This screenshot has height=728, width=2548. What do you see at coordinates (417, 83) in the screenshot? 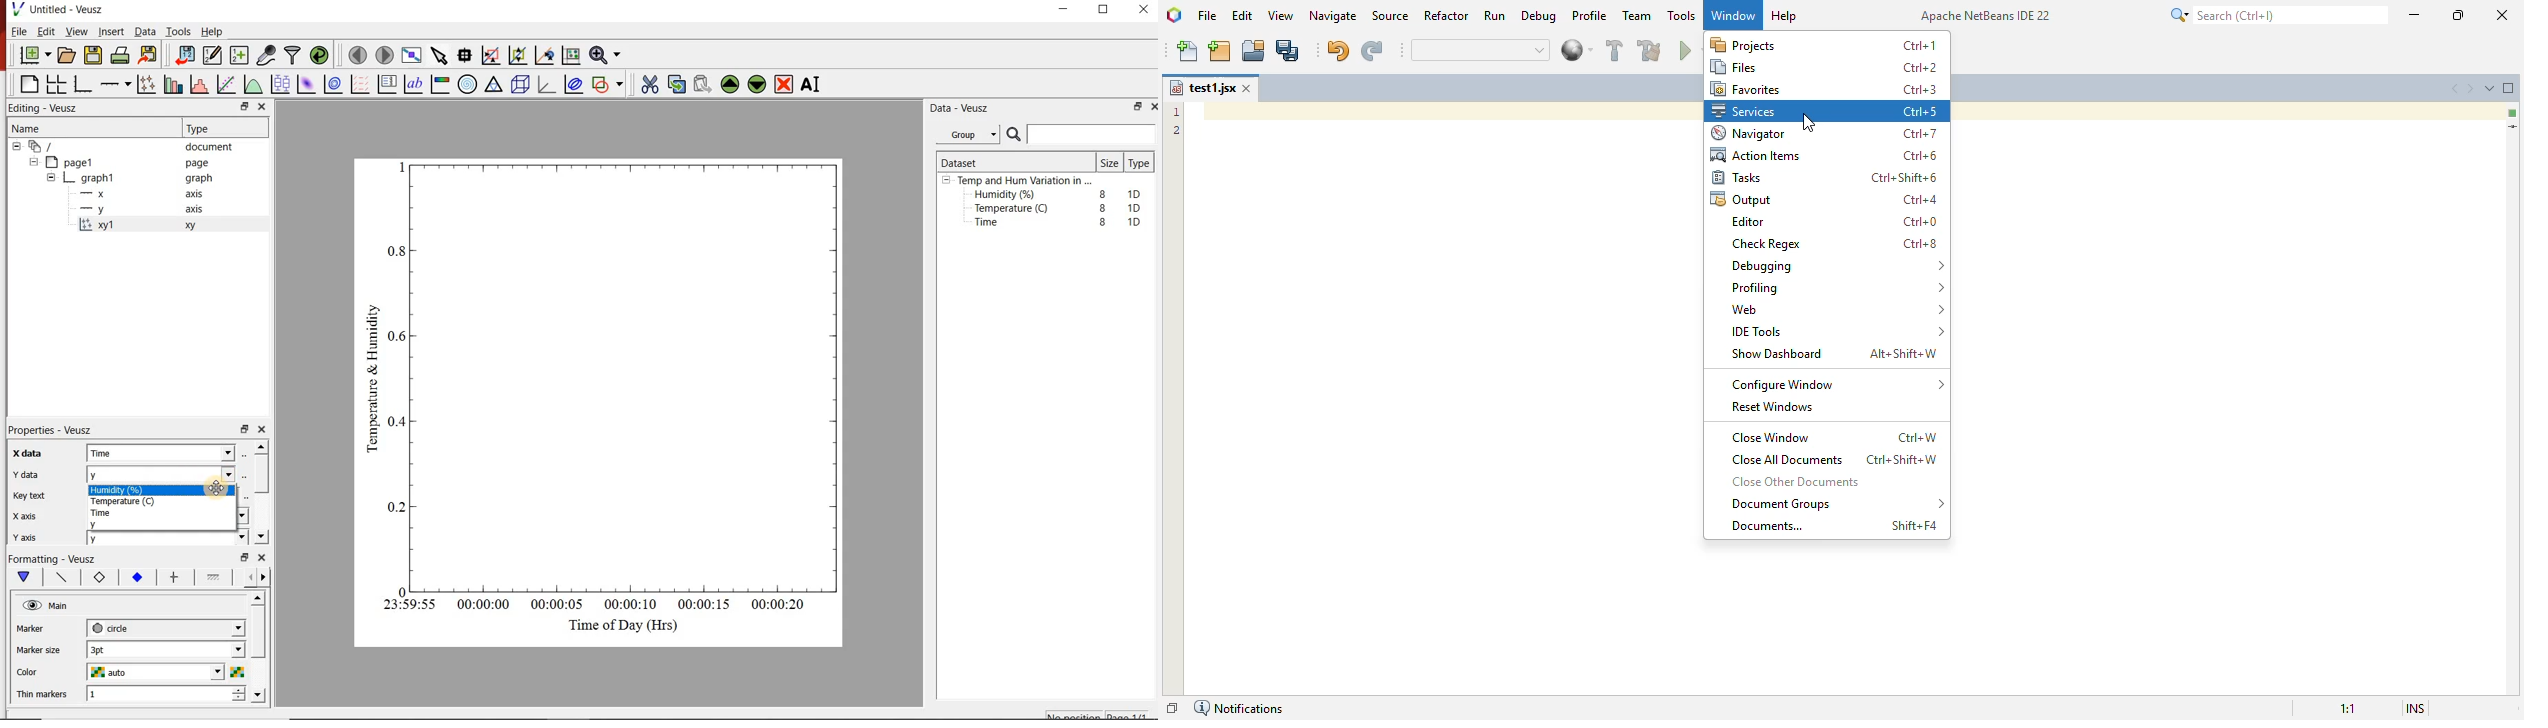
I see `text label` at bounding box center [417, 83].